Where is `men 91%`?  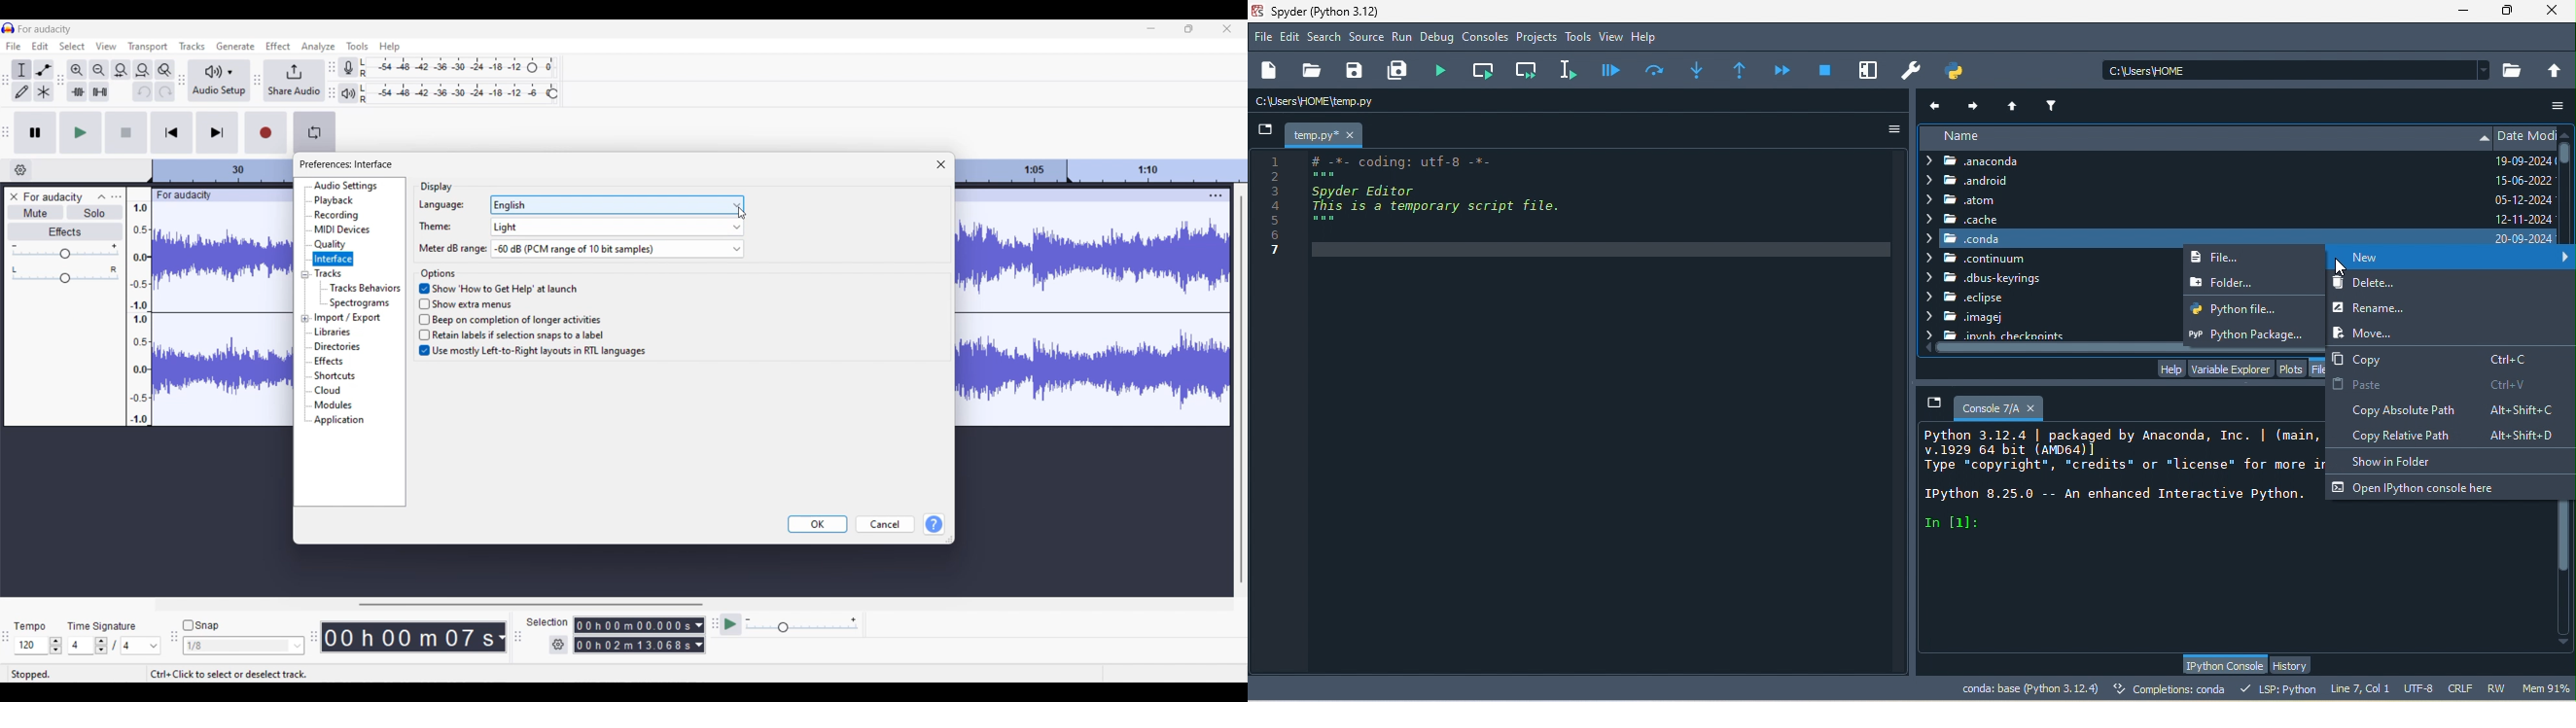
men 91% is located at coordinates (2549, 687).